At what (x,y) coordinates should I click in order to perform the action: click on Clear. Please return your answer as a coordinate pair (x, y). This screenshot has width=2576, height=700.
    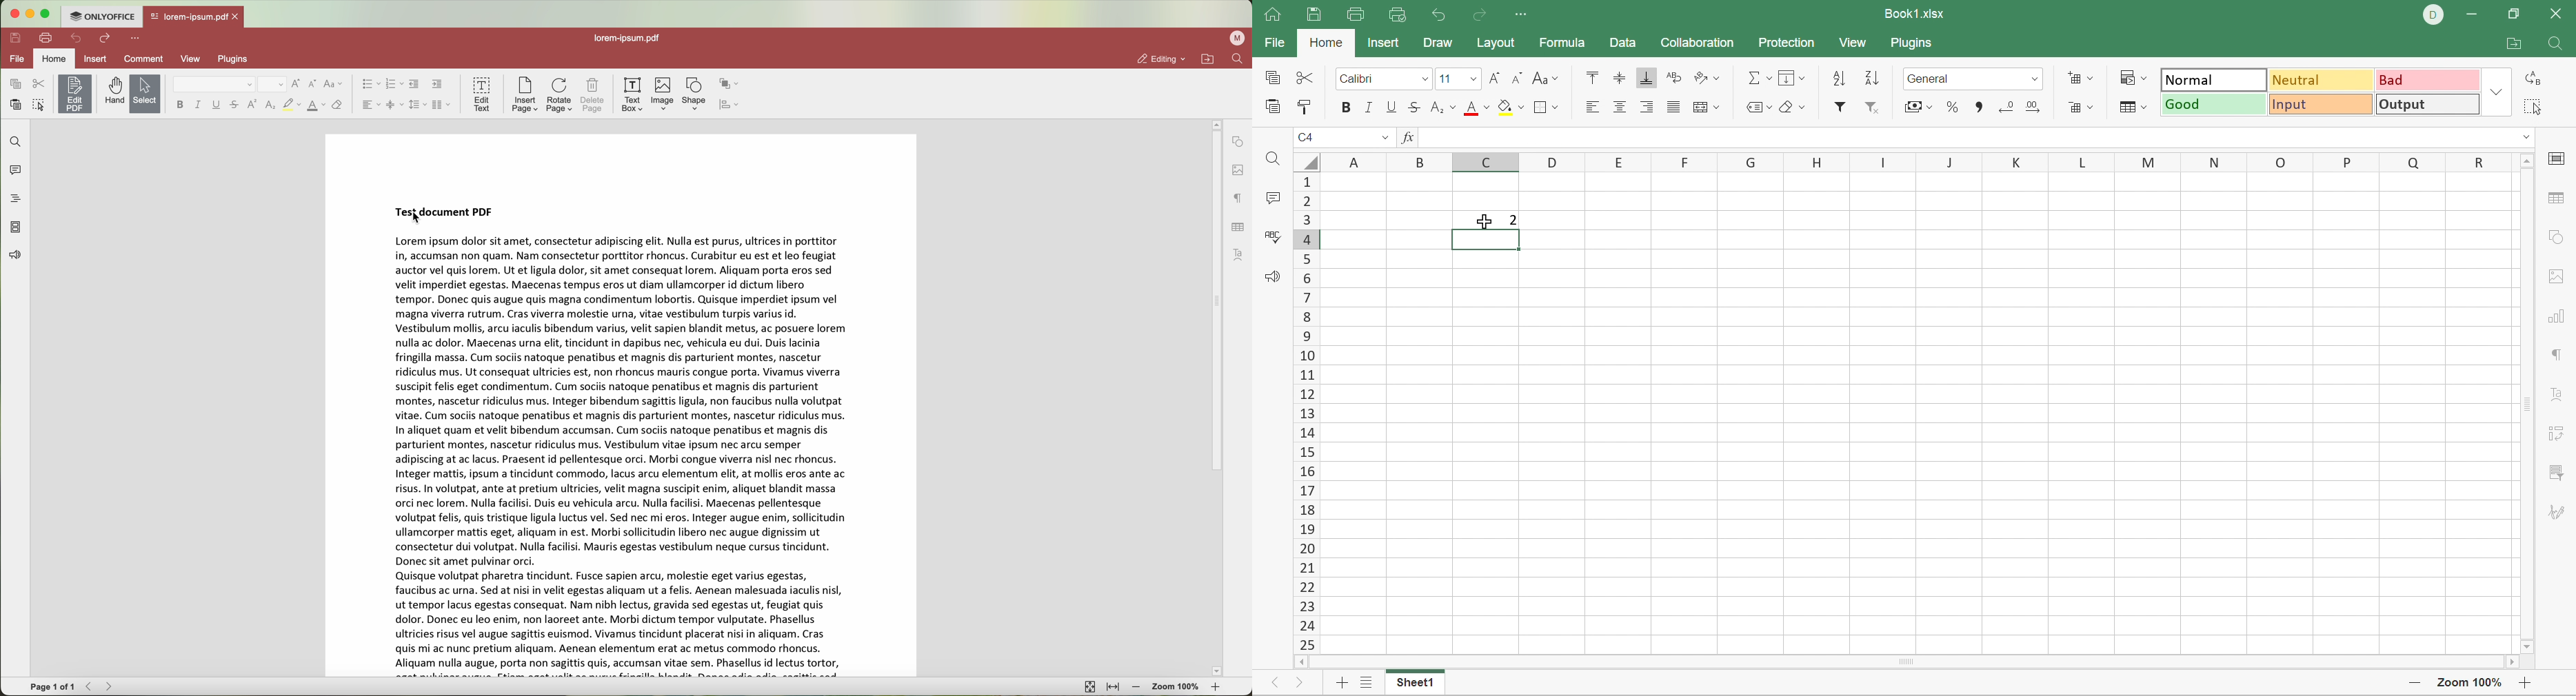
    Looking at the image, I should click on (1791, 108).